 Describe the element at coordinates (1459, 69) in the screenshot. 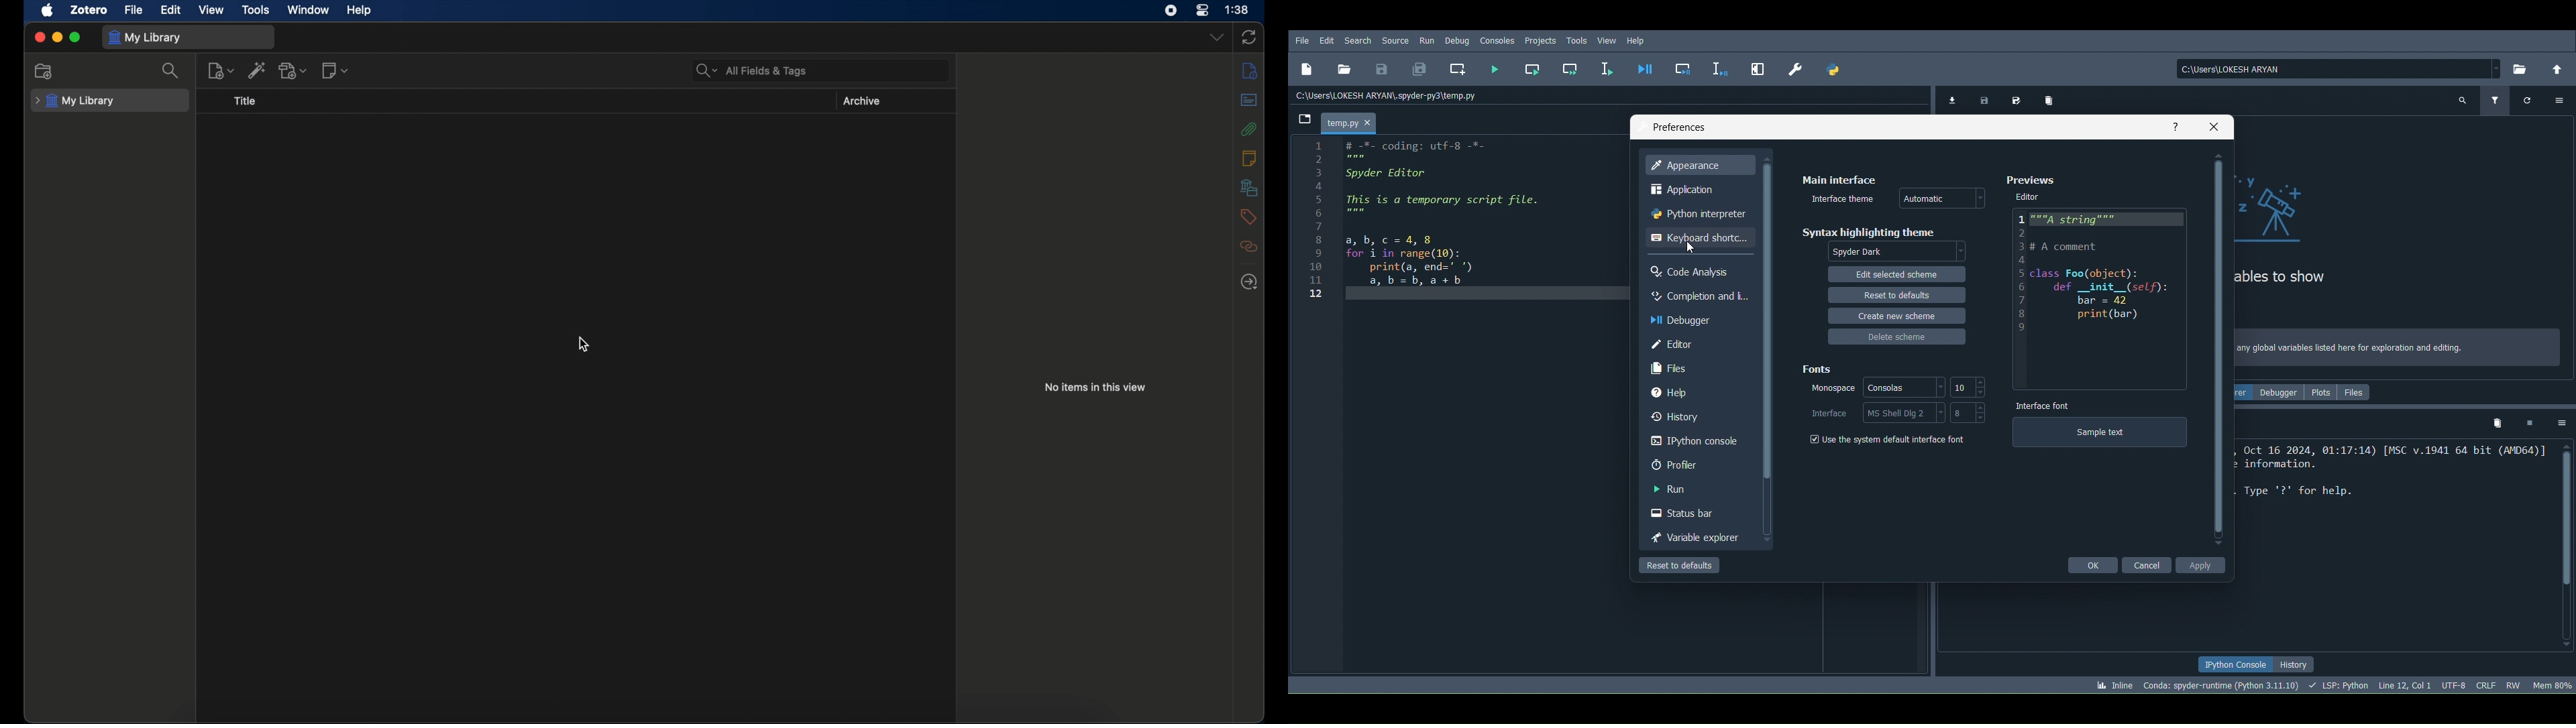

I see `Create a new cell at the current line (Ctrl + 2)` at that location.